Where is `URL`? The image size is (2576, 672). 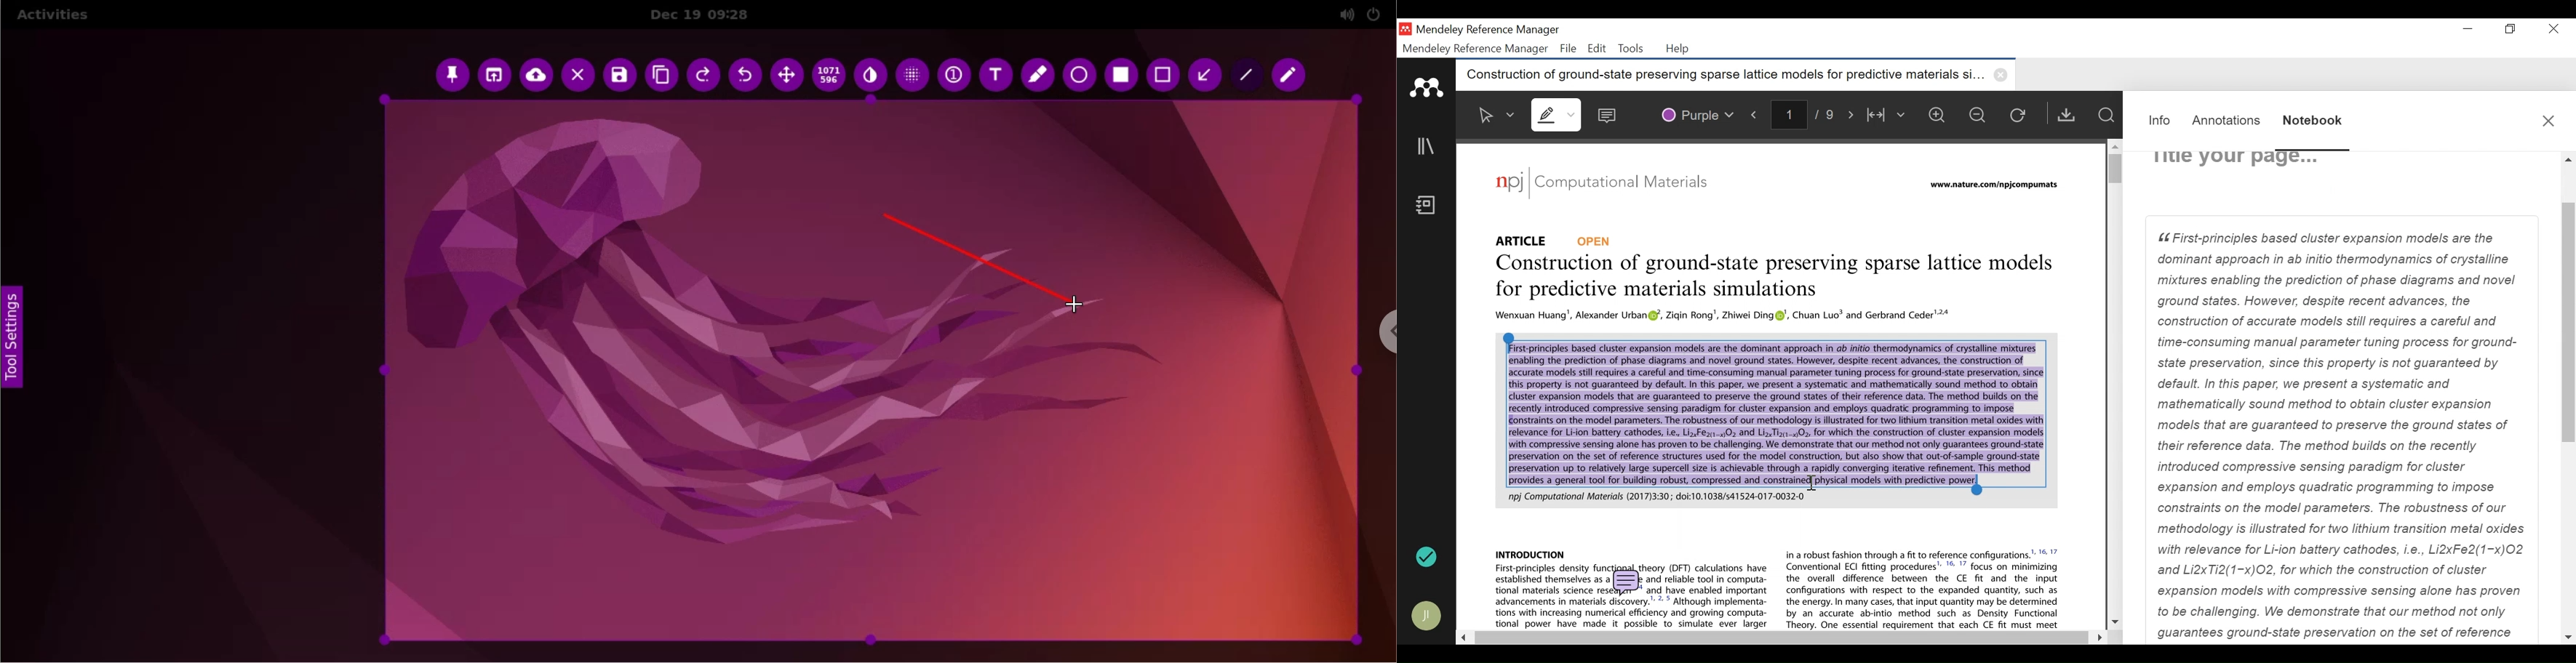
URL is located at coordinates (1996, 185).